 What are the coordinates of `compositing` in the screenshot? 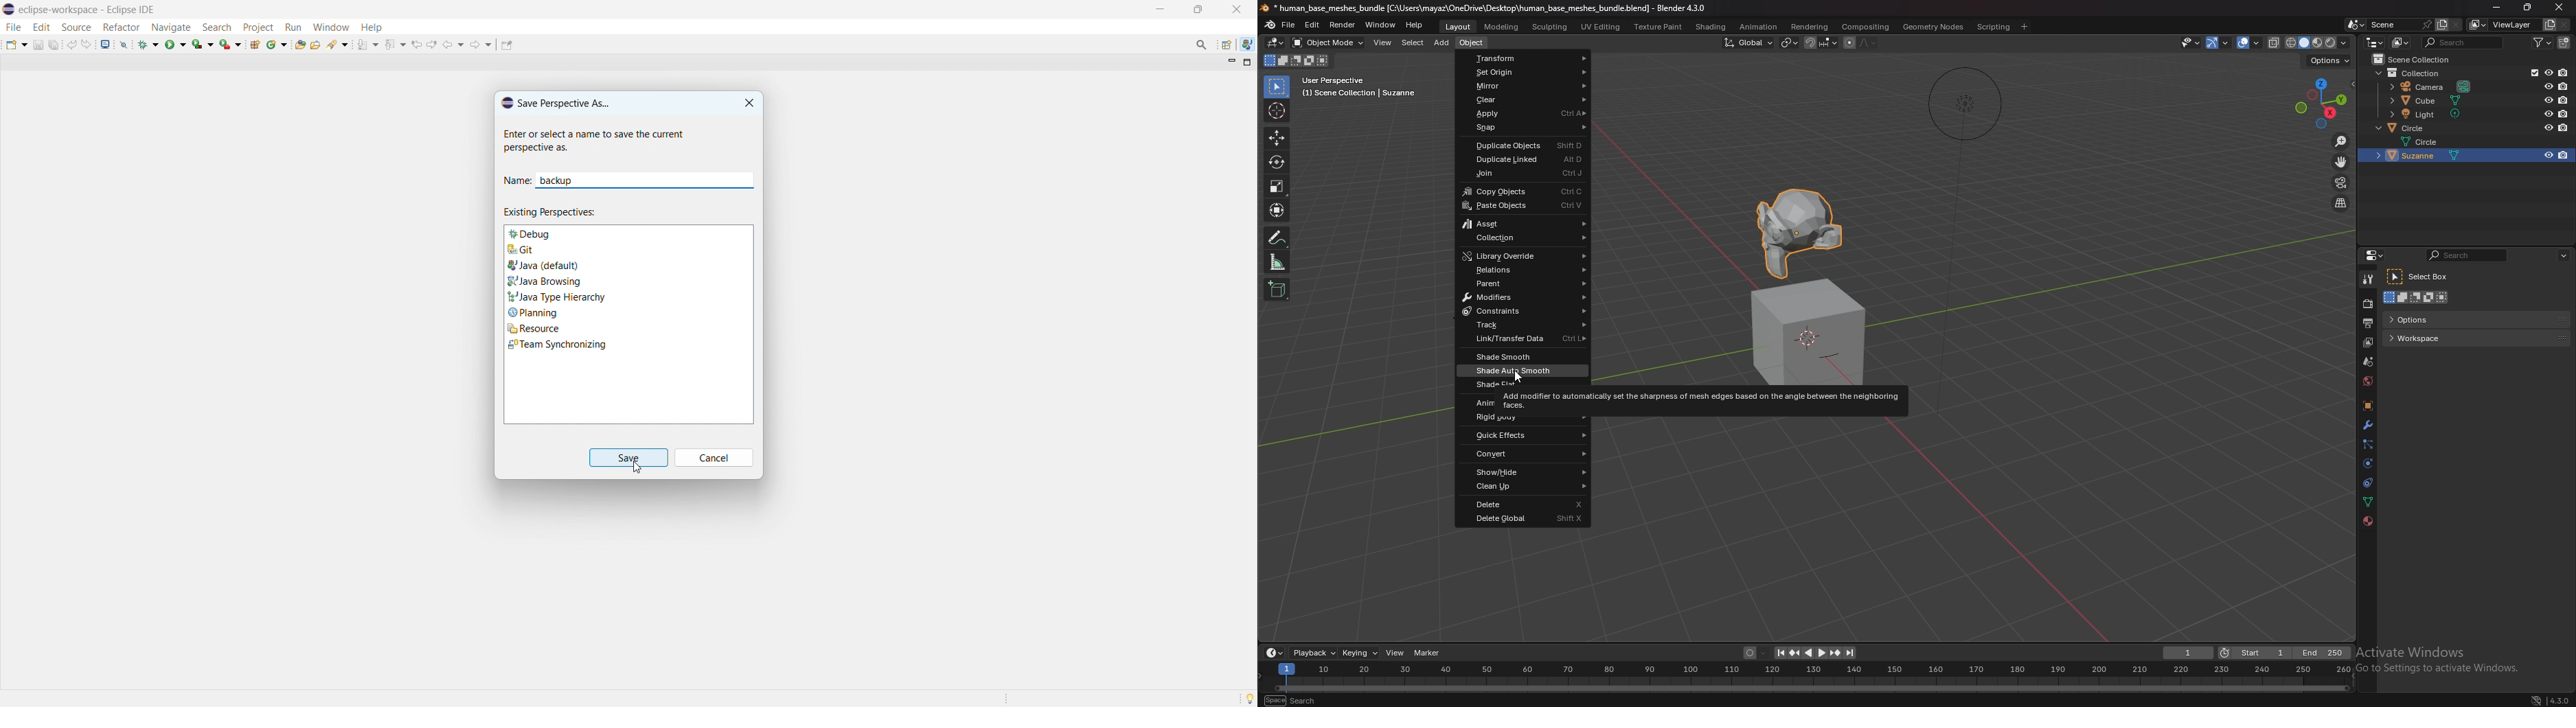 It's located at (1867, 26).